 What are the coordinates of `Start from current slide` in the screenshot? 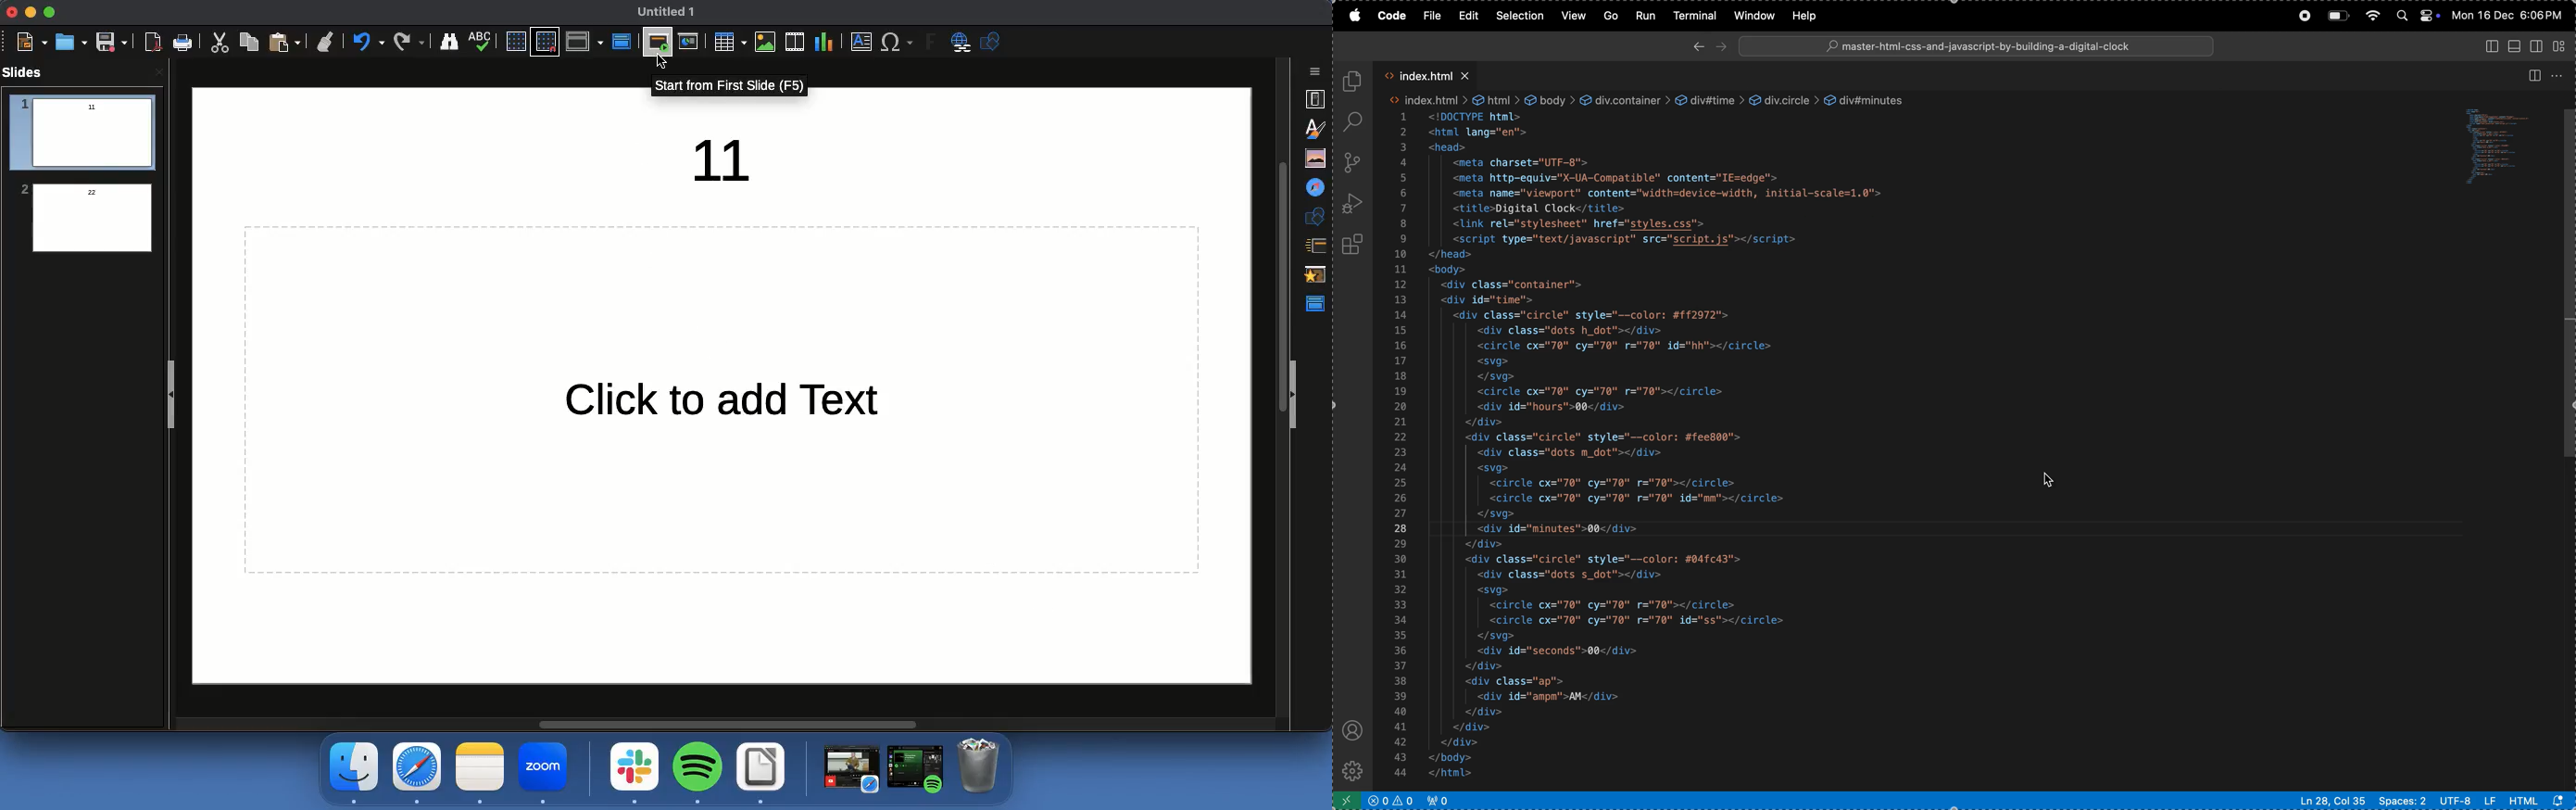 It's located at (689, 42).